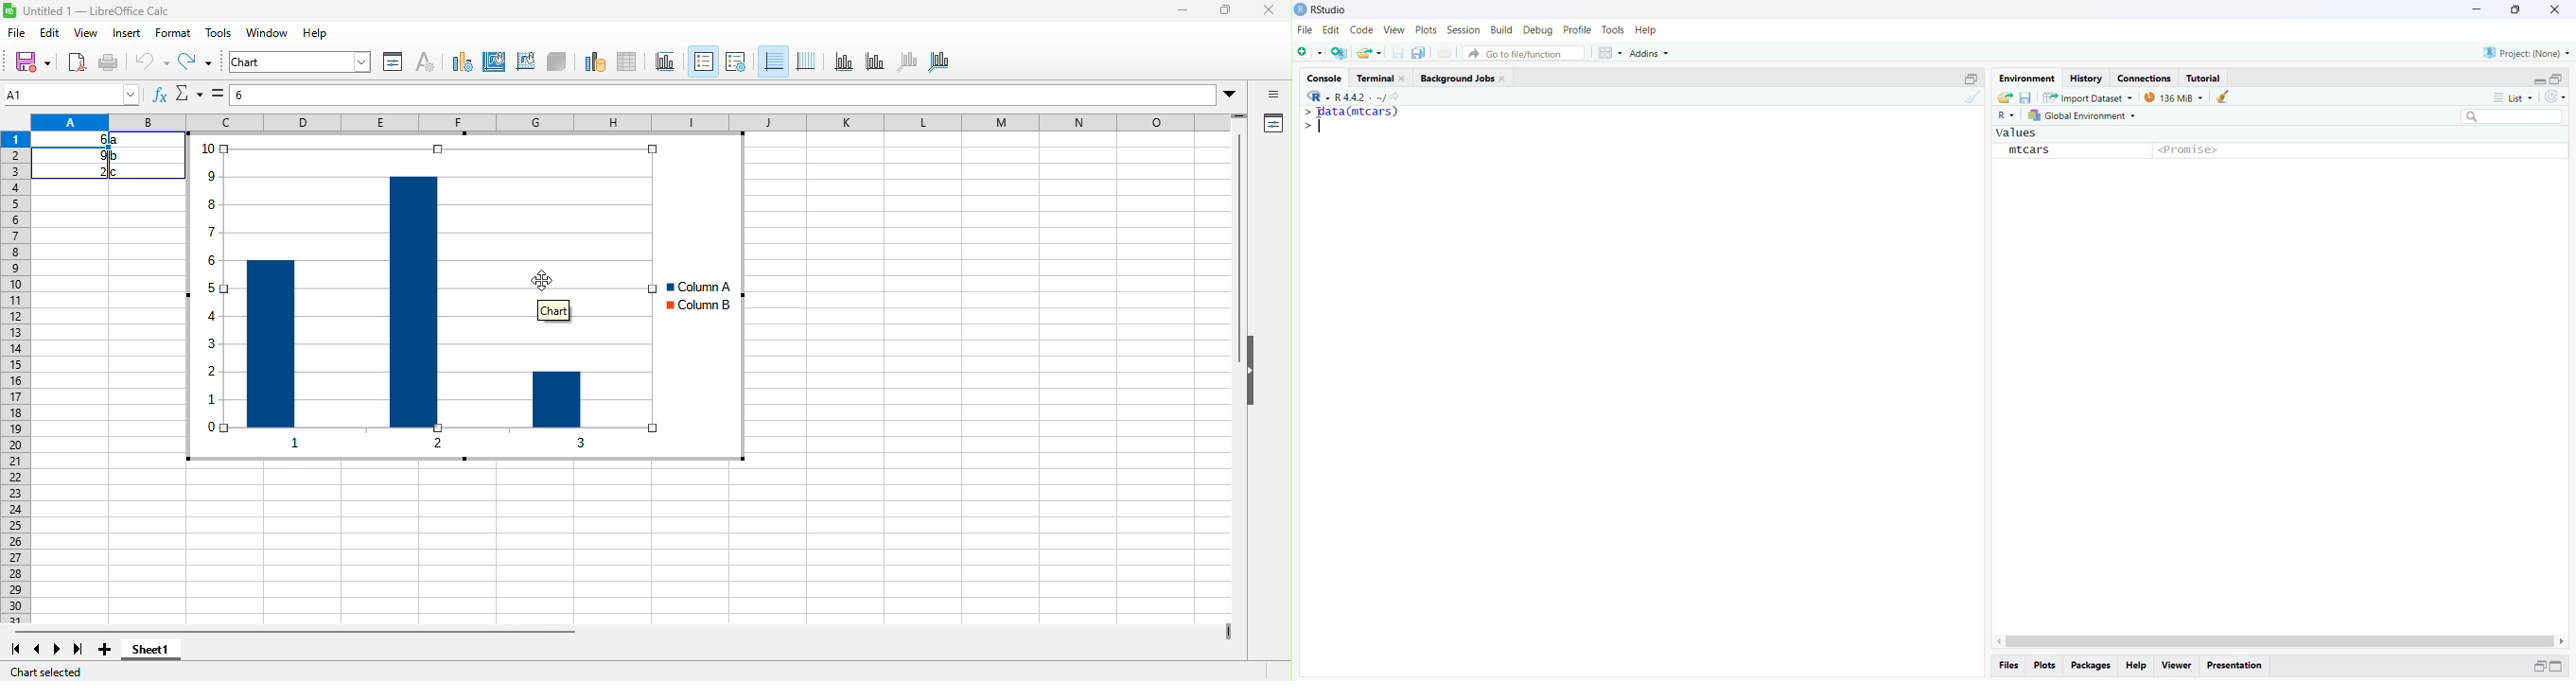  I want to click on y axis vales, so click(211, 304).